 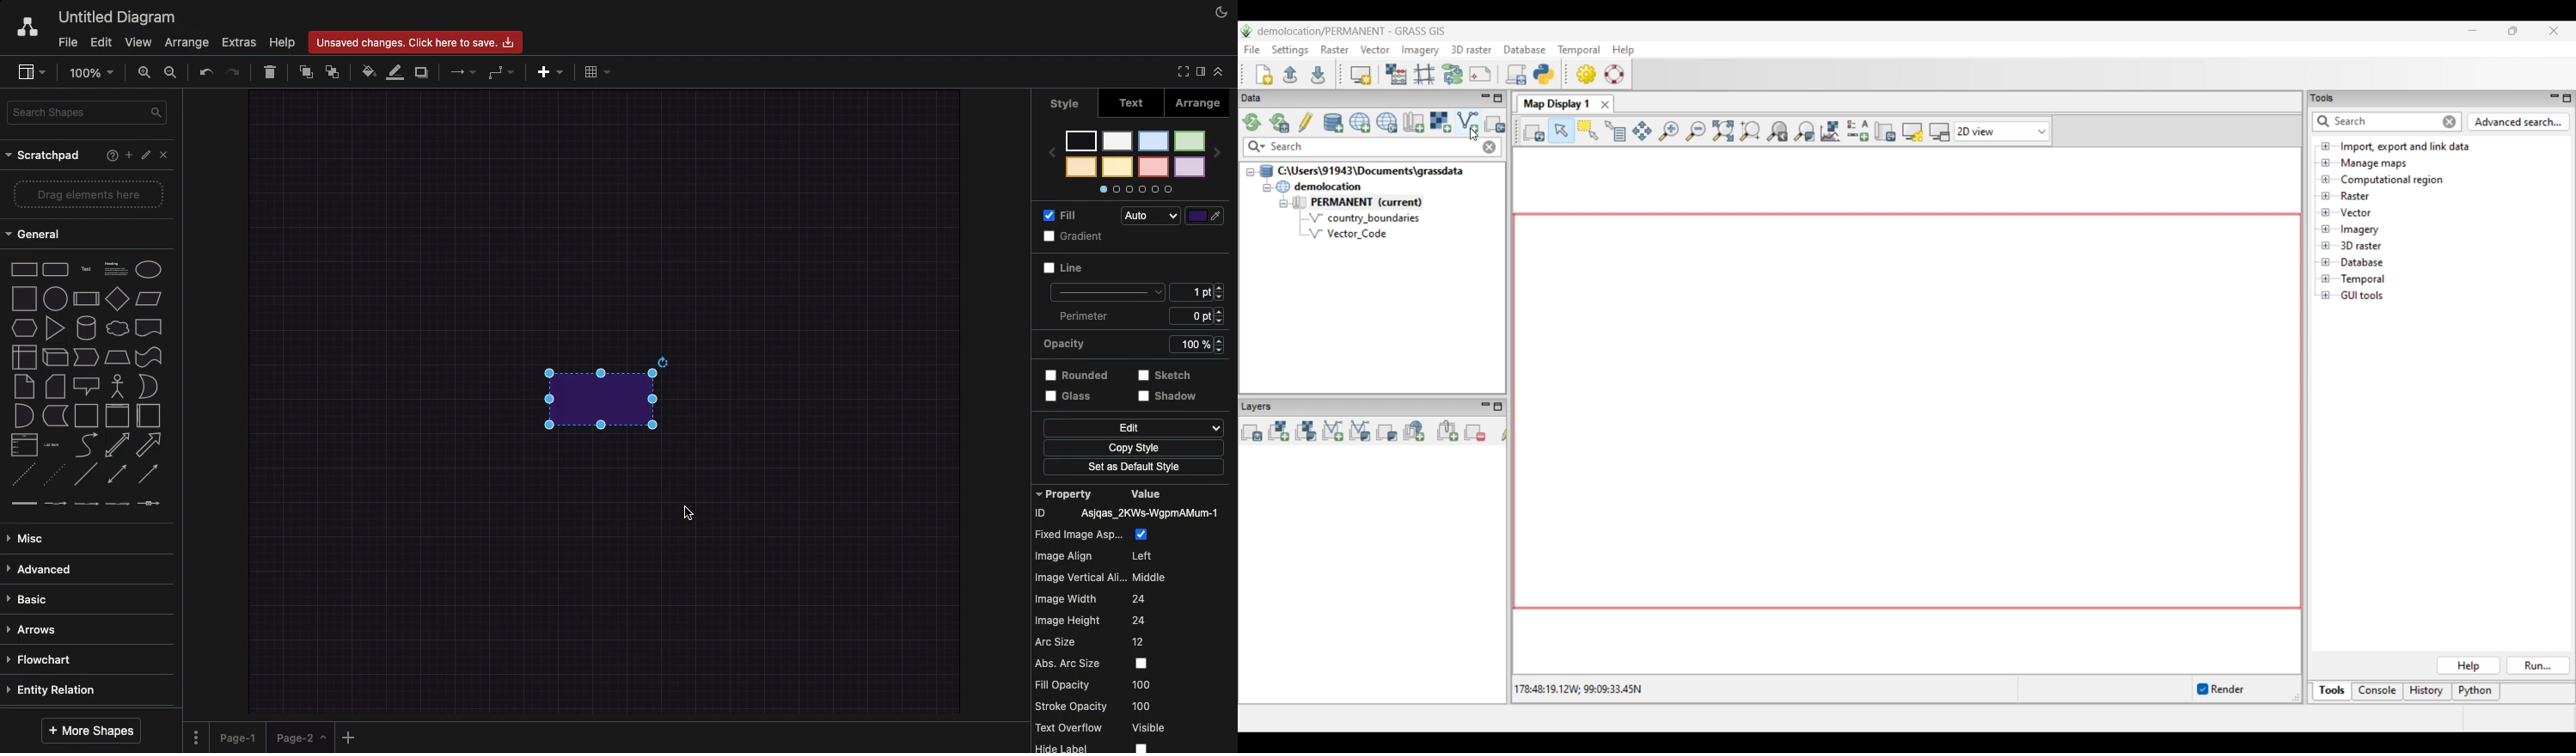 What do you see at coordinates (116, 356) in the screenshot?
I see `trapezoid` at bounding box center [116, 356].